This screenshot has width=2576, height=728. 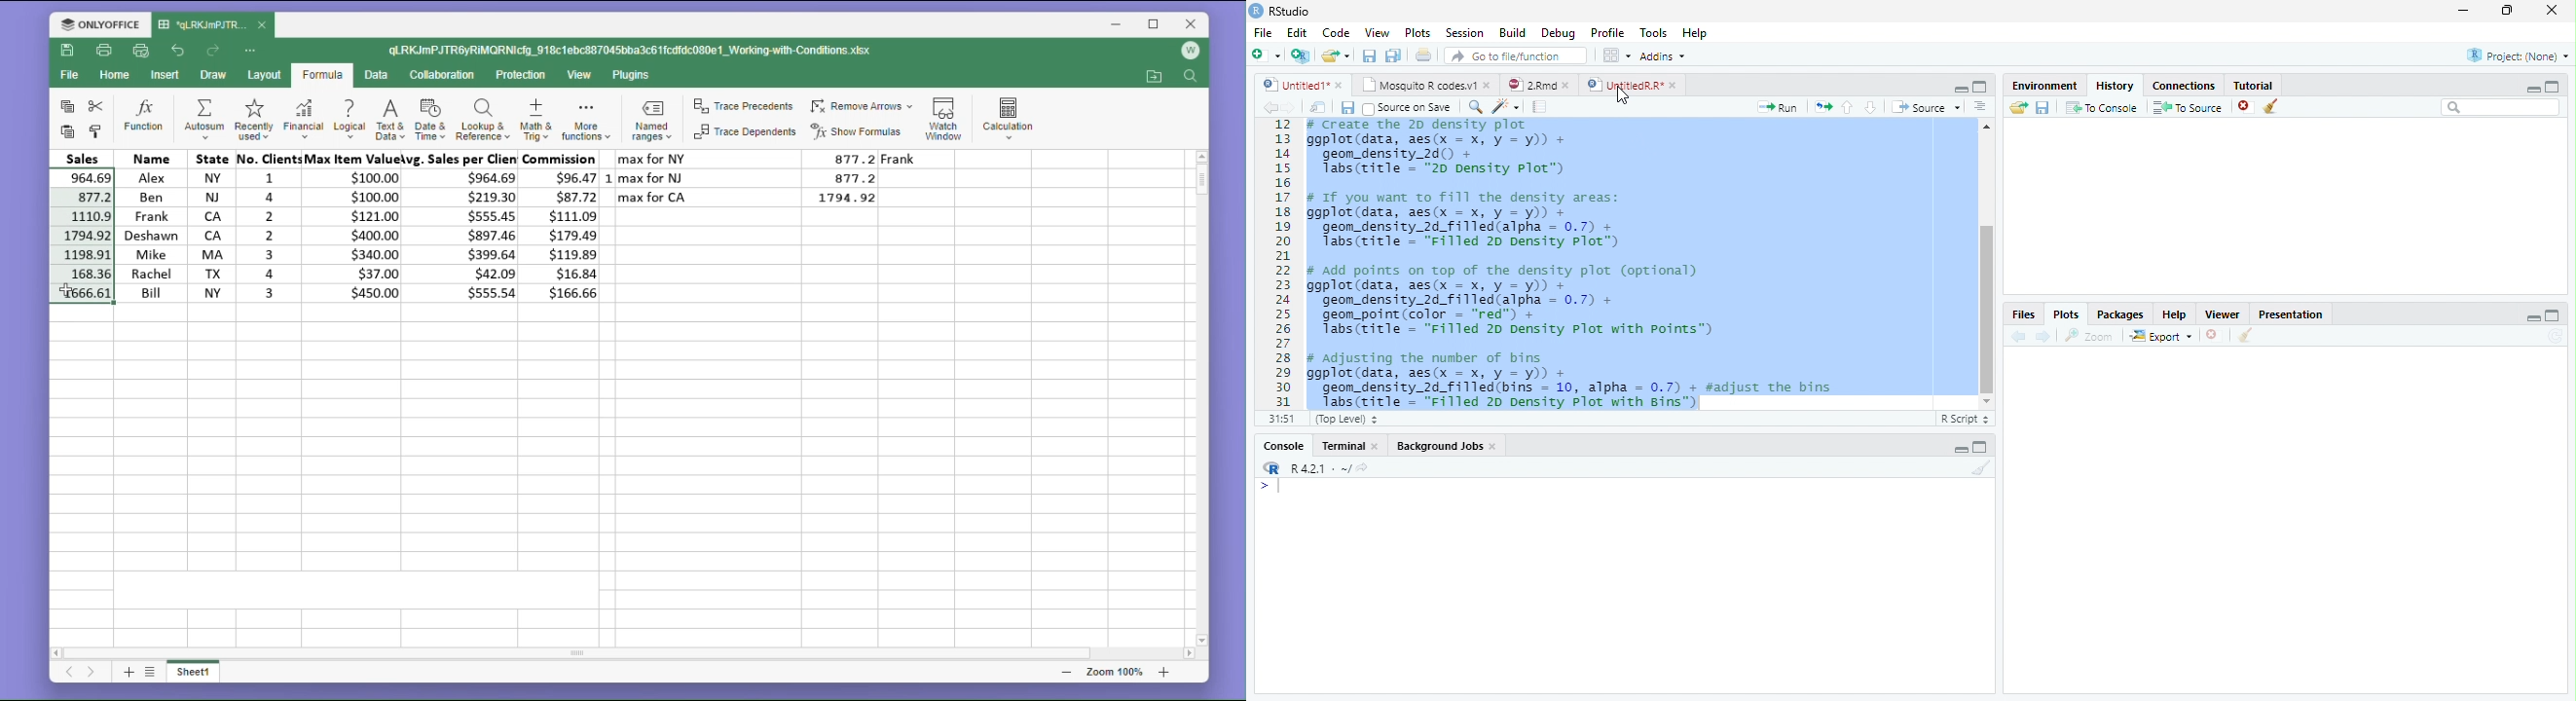 What do you see at coordinates (464, 229) in the screenshot?
I see `avg.sales per clients` at bounding box center [464, 229].